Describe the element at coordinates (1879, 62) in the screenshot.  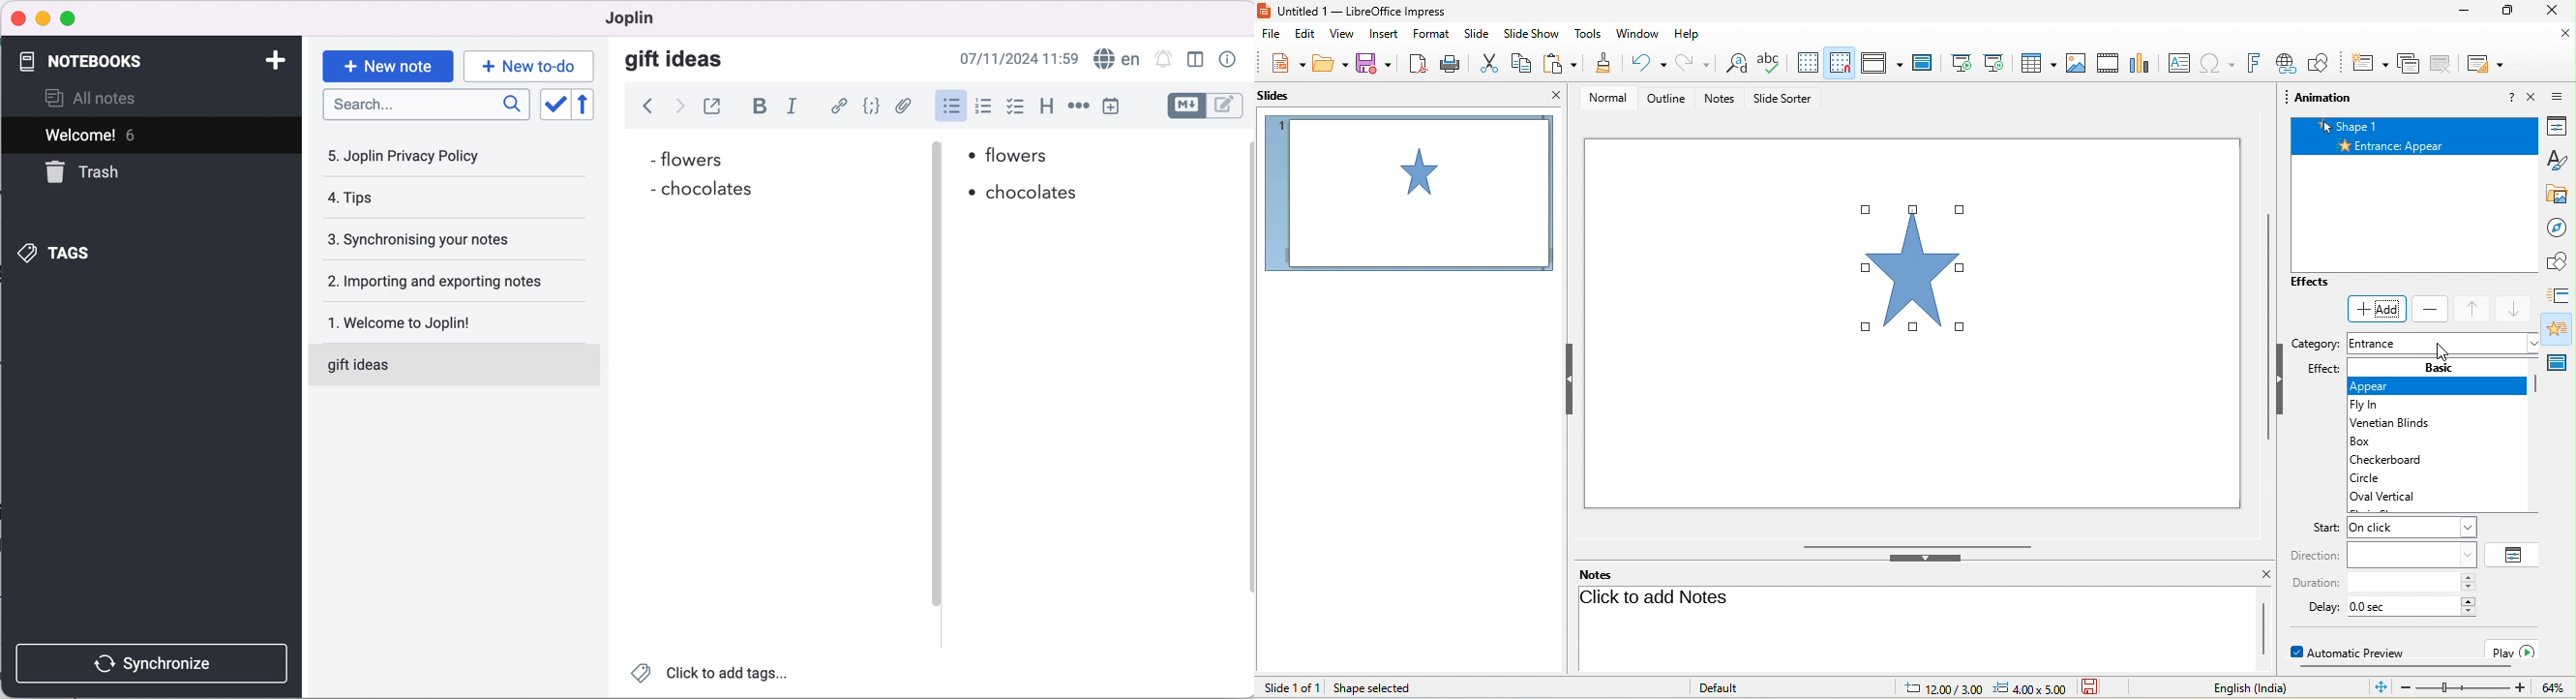
I see `display view` at that location.